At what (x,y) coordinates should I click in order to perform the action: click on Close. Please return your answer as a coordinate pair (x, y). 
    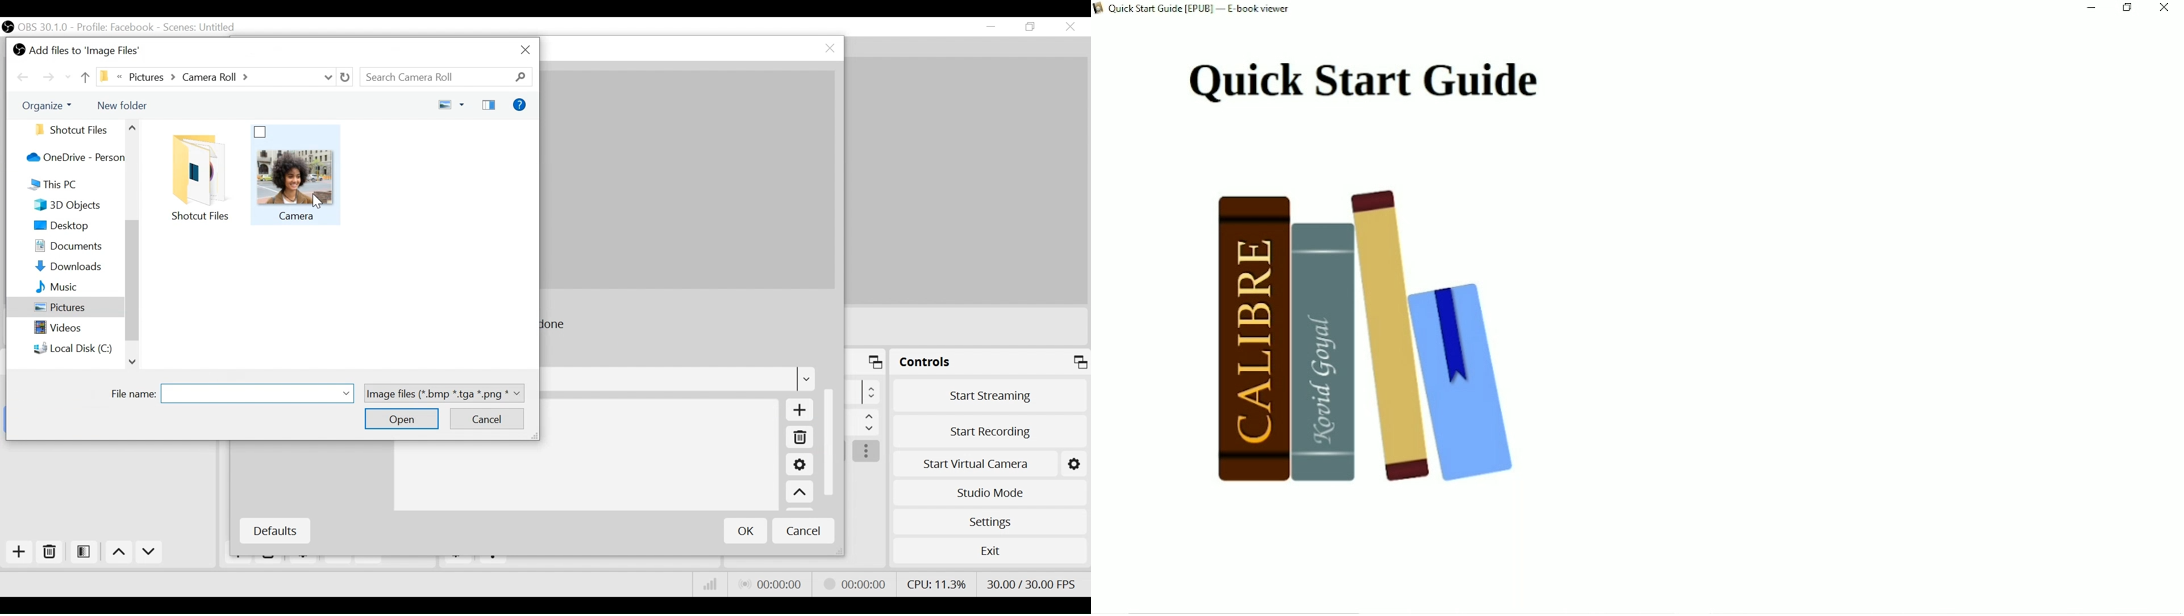
    Looking at the image, I should click on (1070, 27).